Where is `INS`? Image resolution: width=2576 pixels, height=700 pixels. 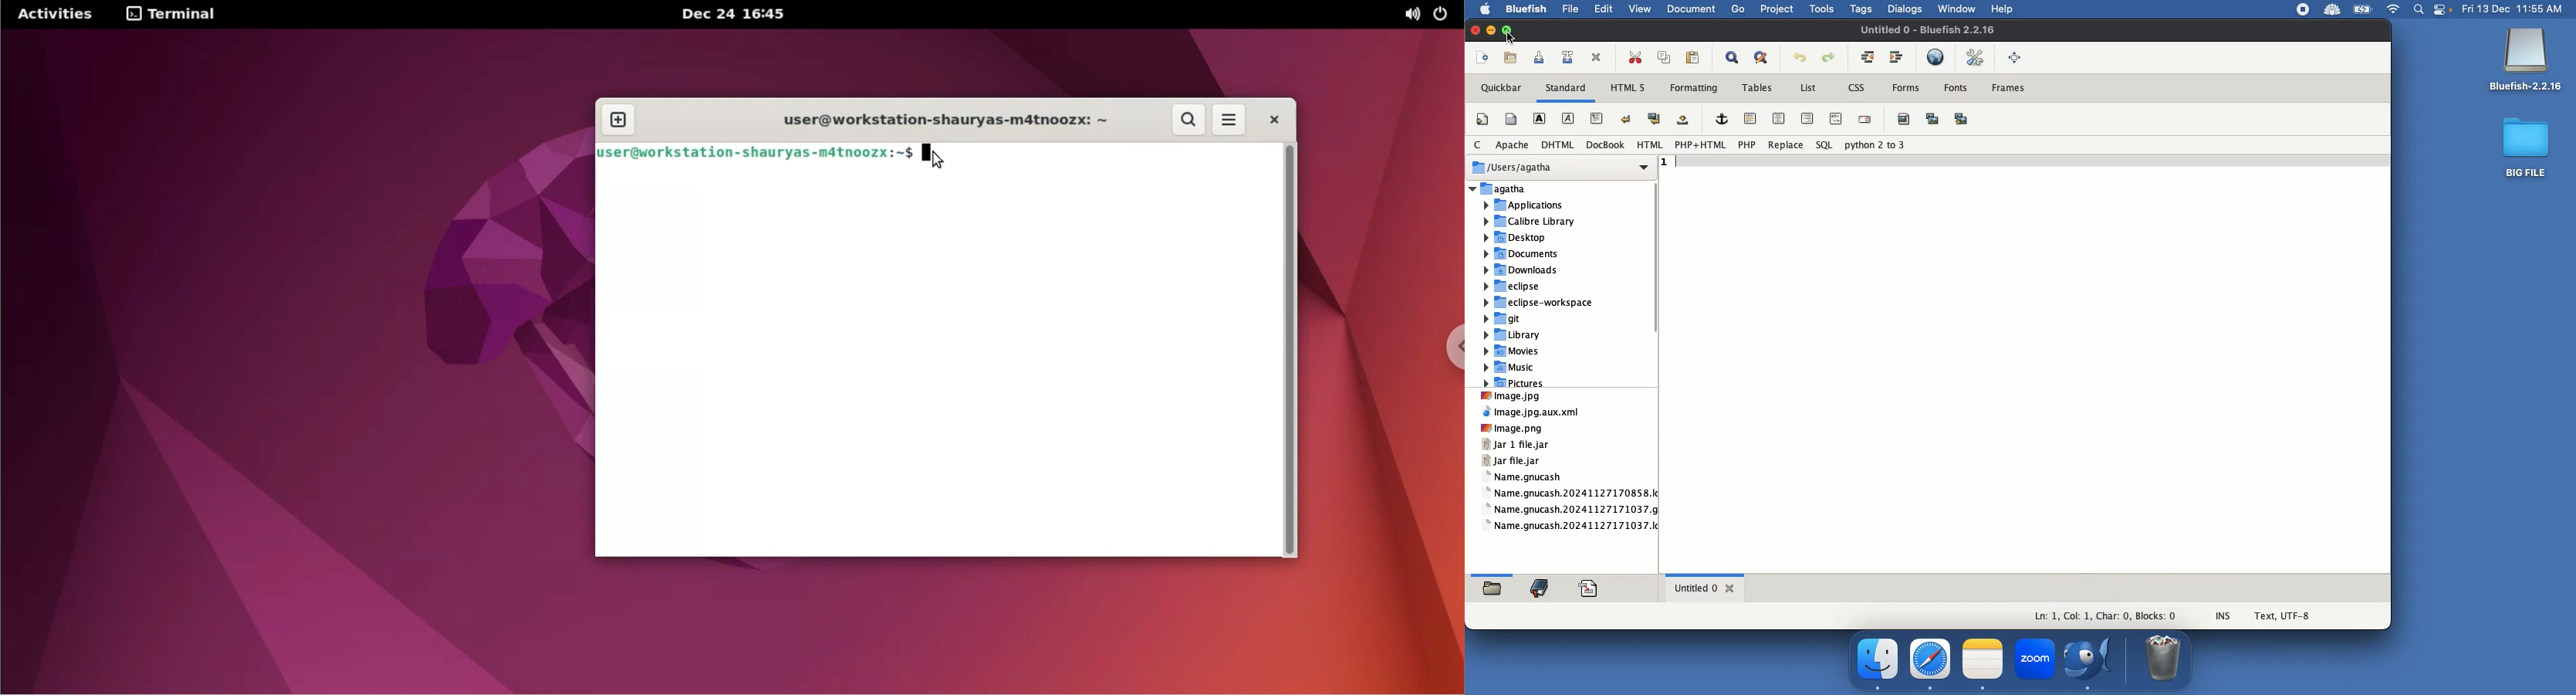
INS is located at coordinates (2224, 614).